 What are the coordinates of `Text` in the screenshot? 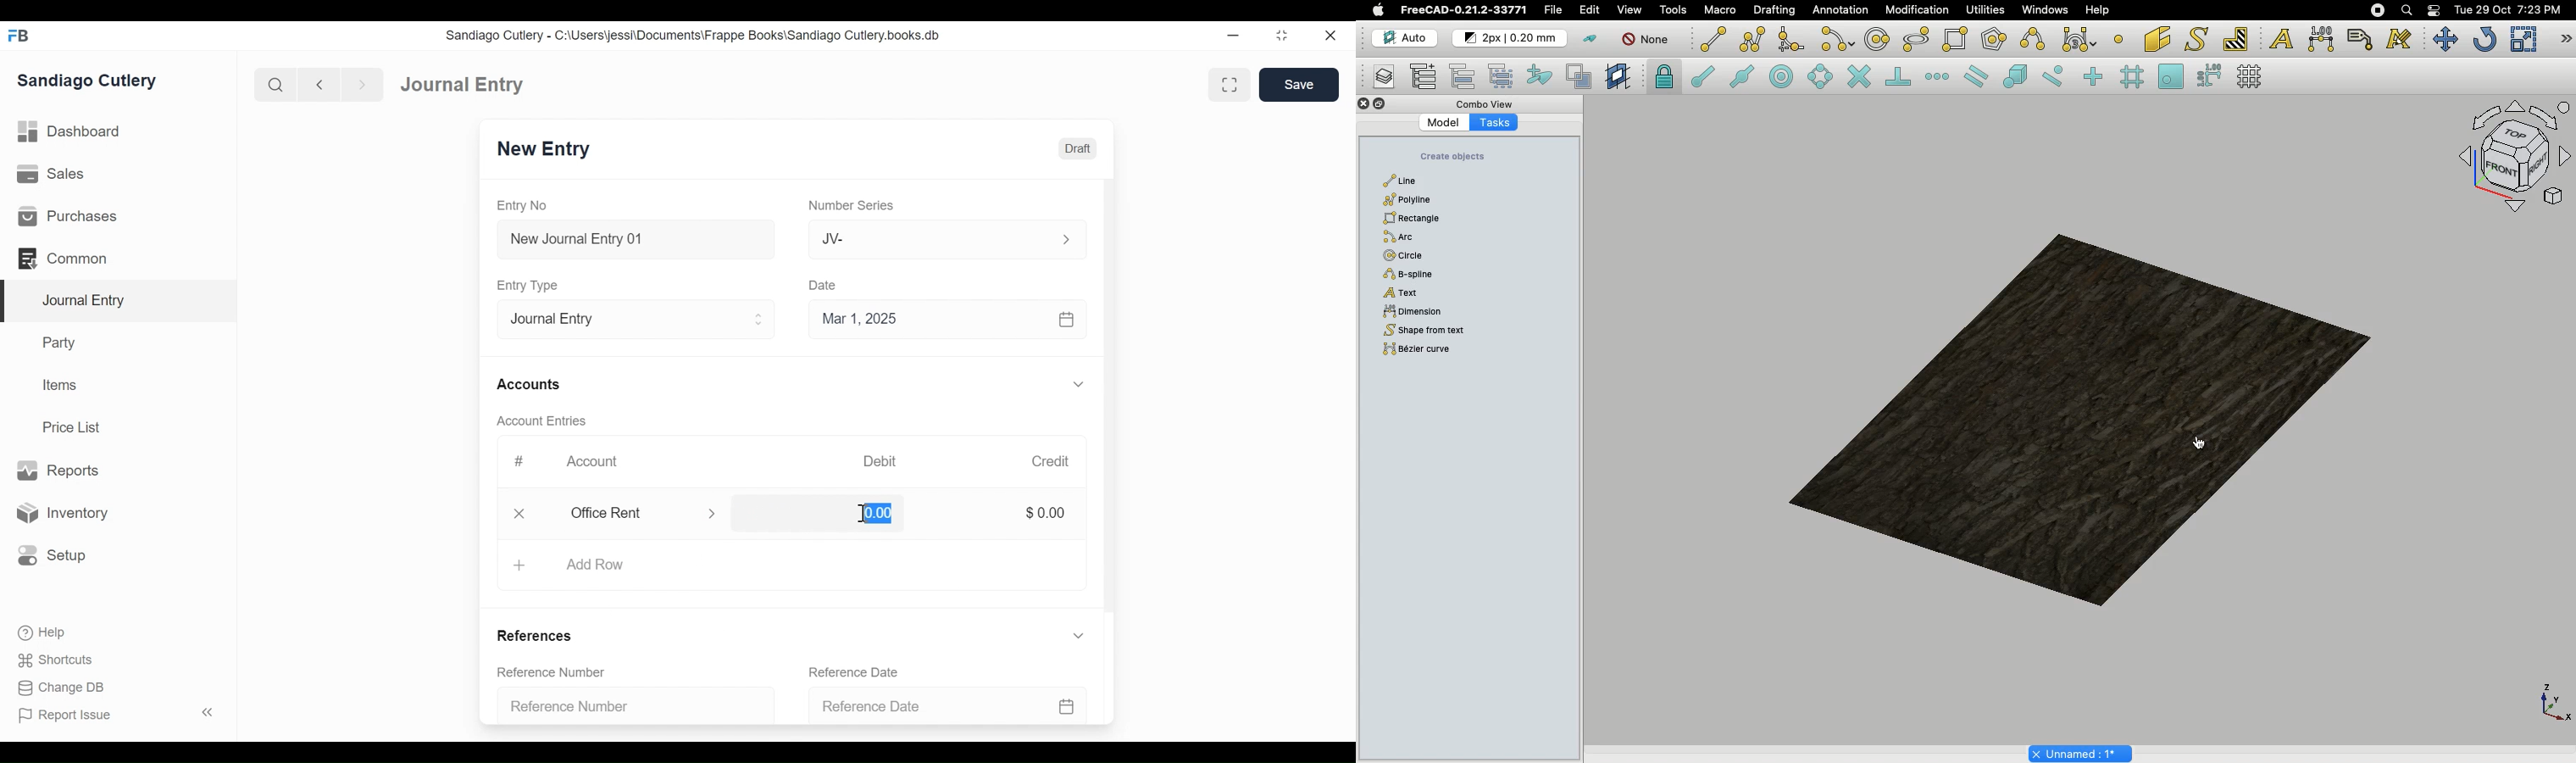 It's located at (2281, 37).